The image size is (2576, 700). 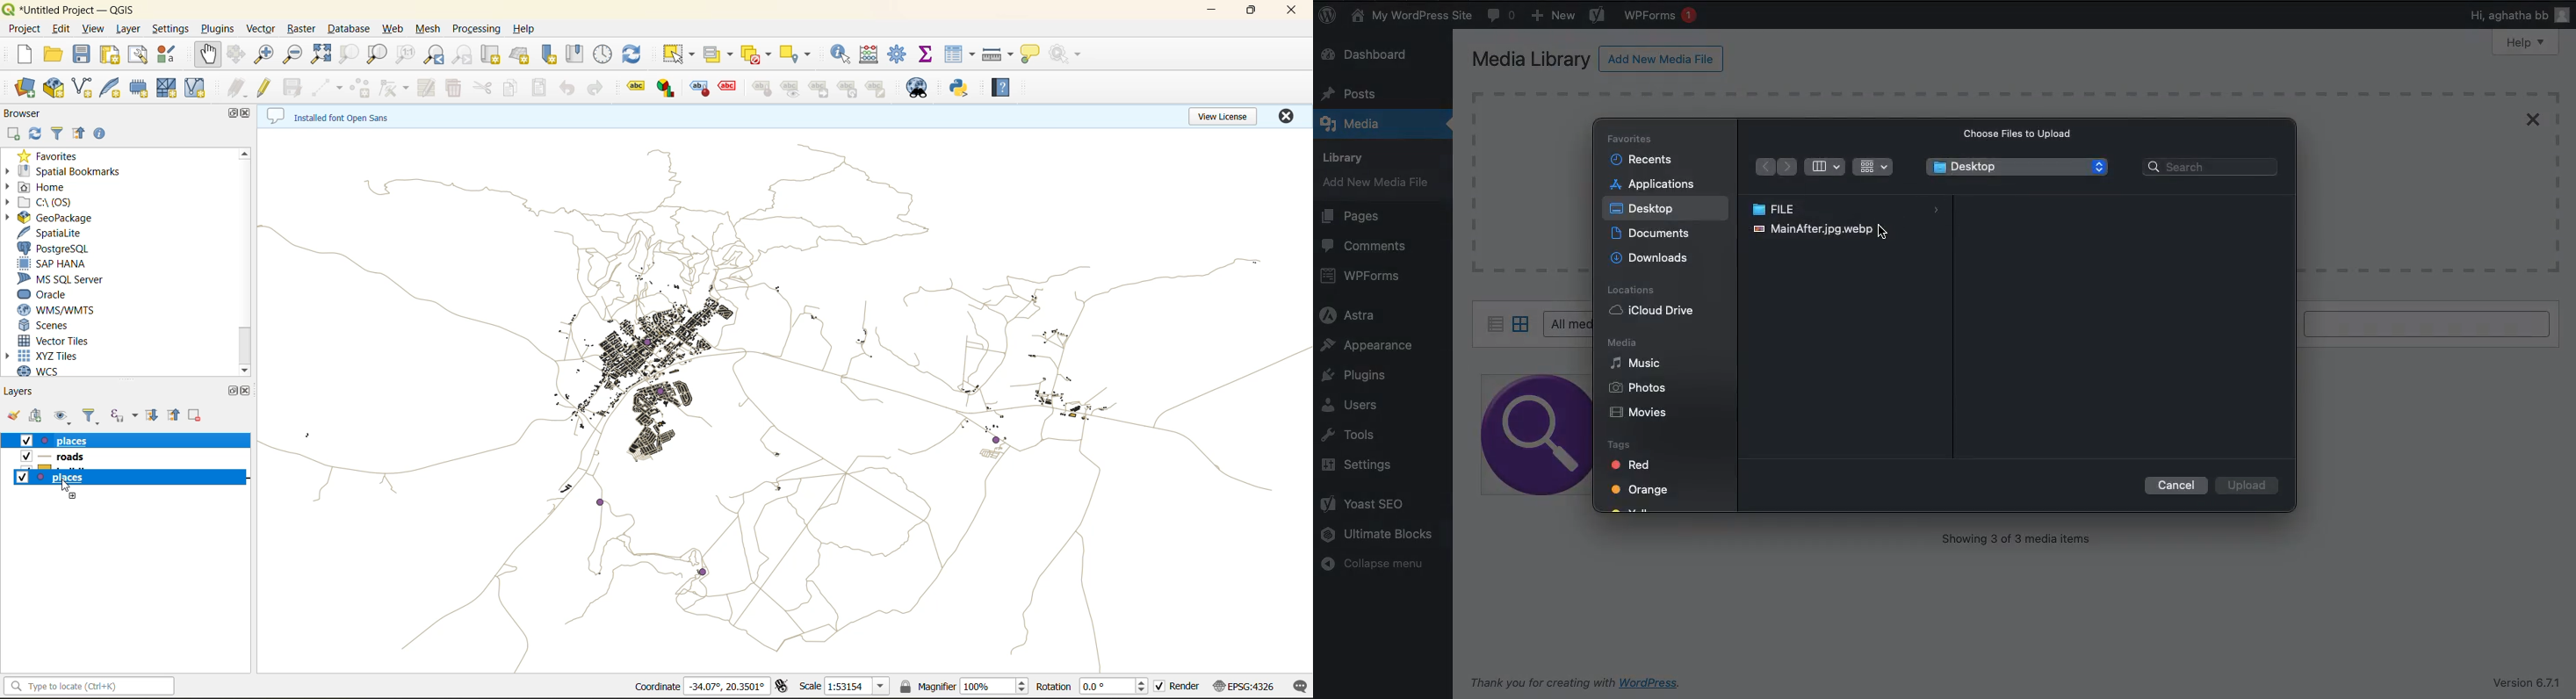 What do you see at coordinates (23, 392) in the screenshot?
I see `layers` at bounding box center [23, 392].